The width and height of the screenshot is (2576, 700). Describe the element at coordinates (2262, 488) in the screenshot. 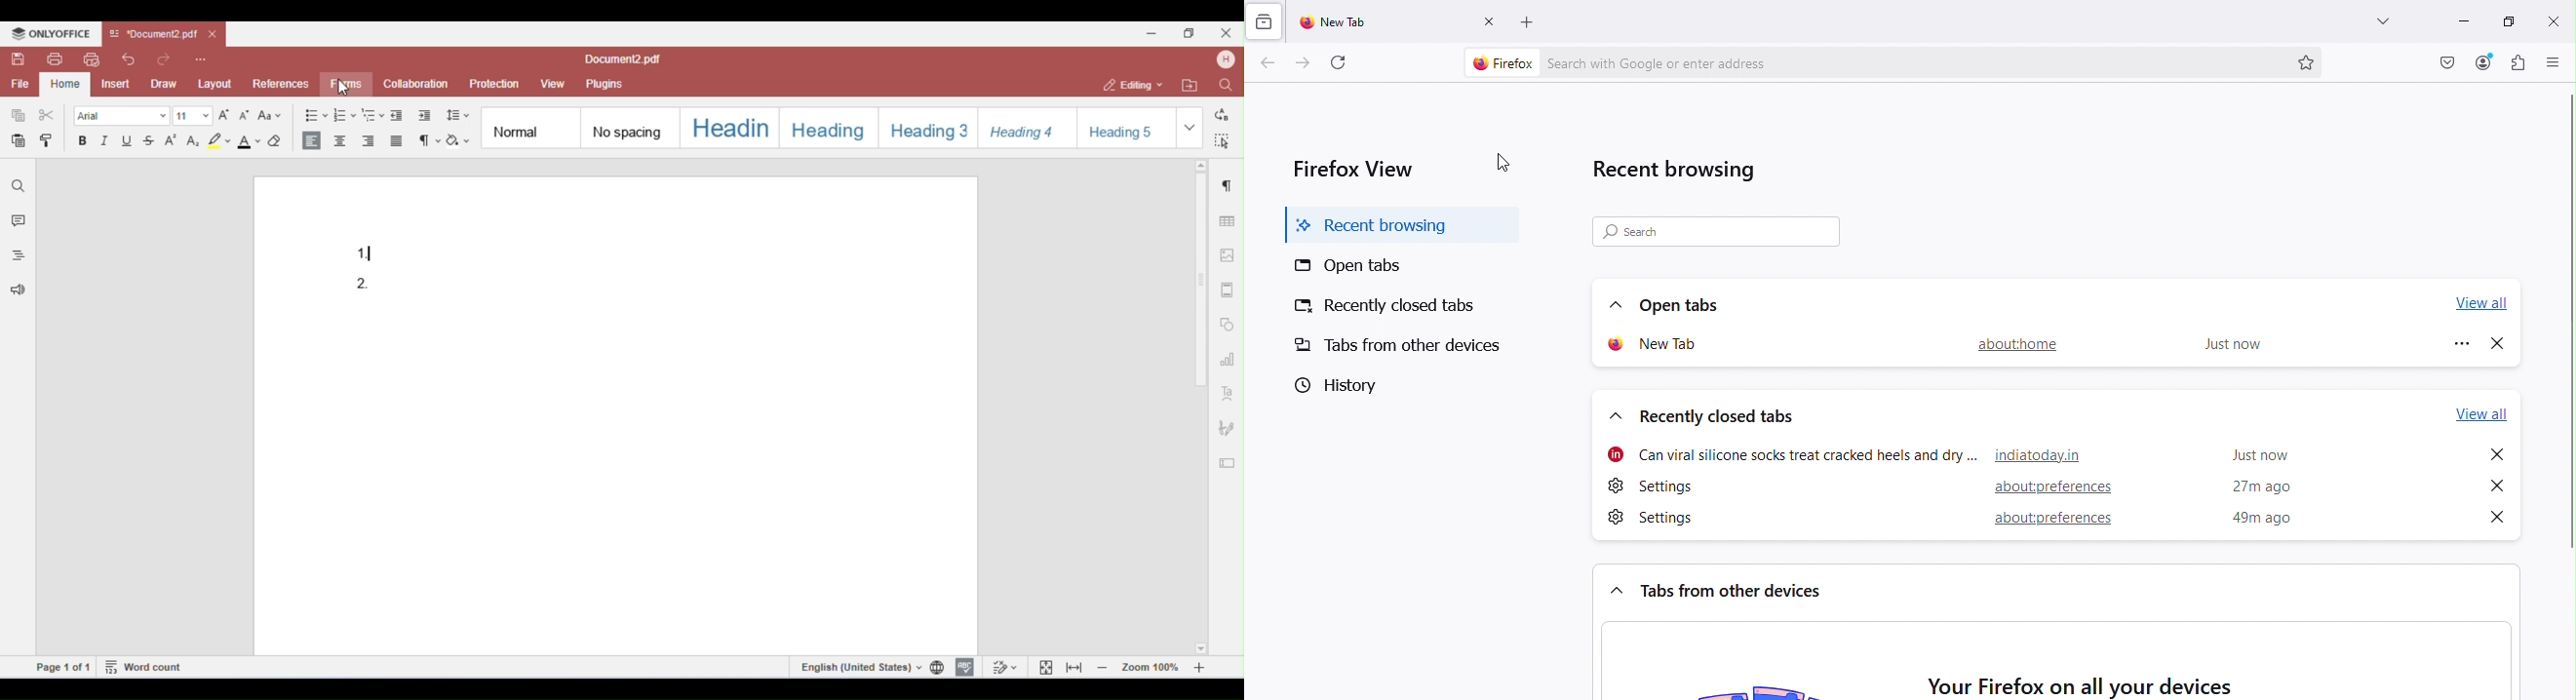

I see `time` at that location.